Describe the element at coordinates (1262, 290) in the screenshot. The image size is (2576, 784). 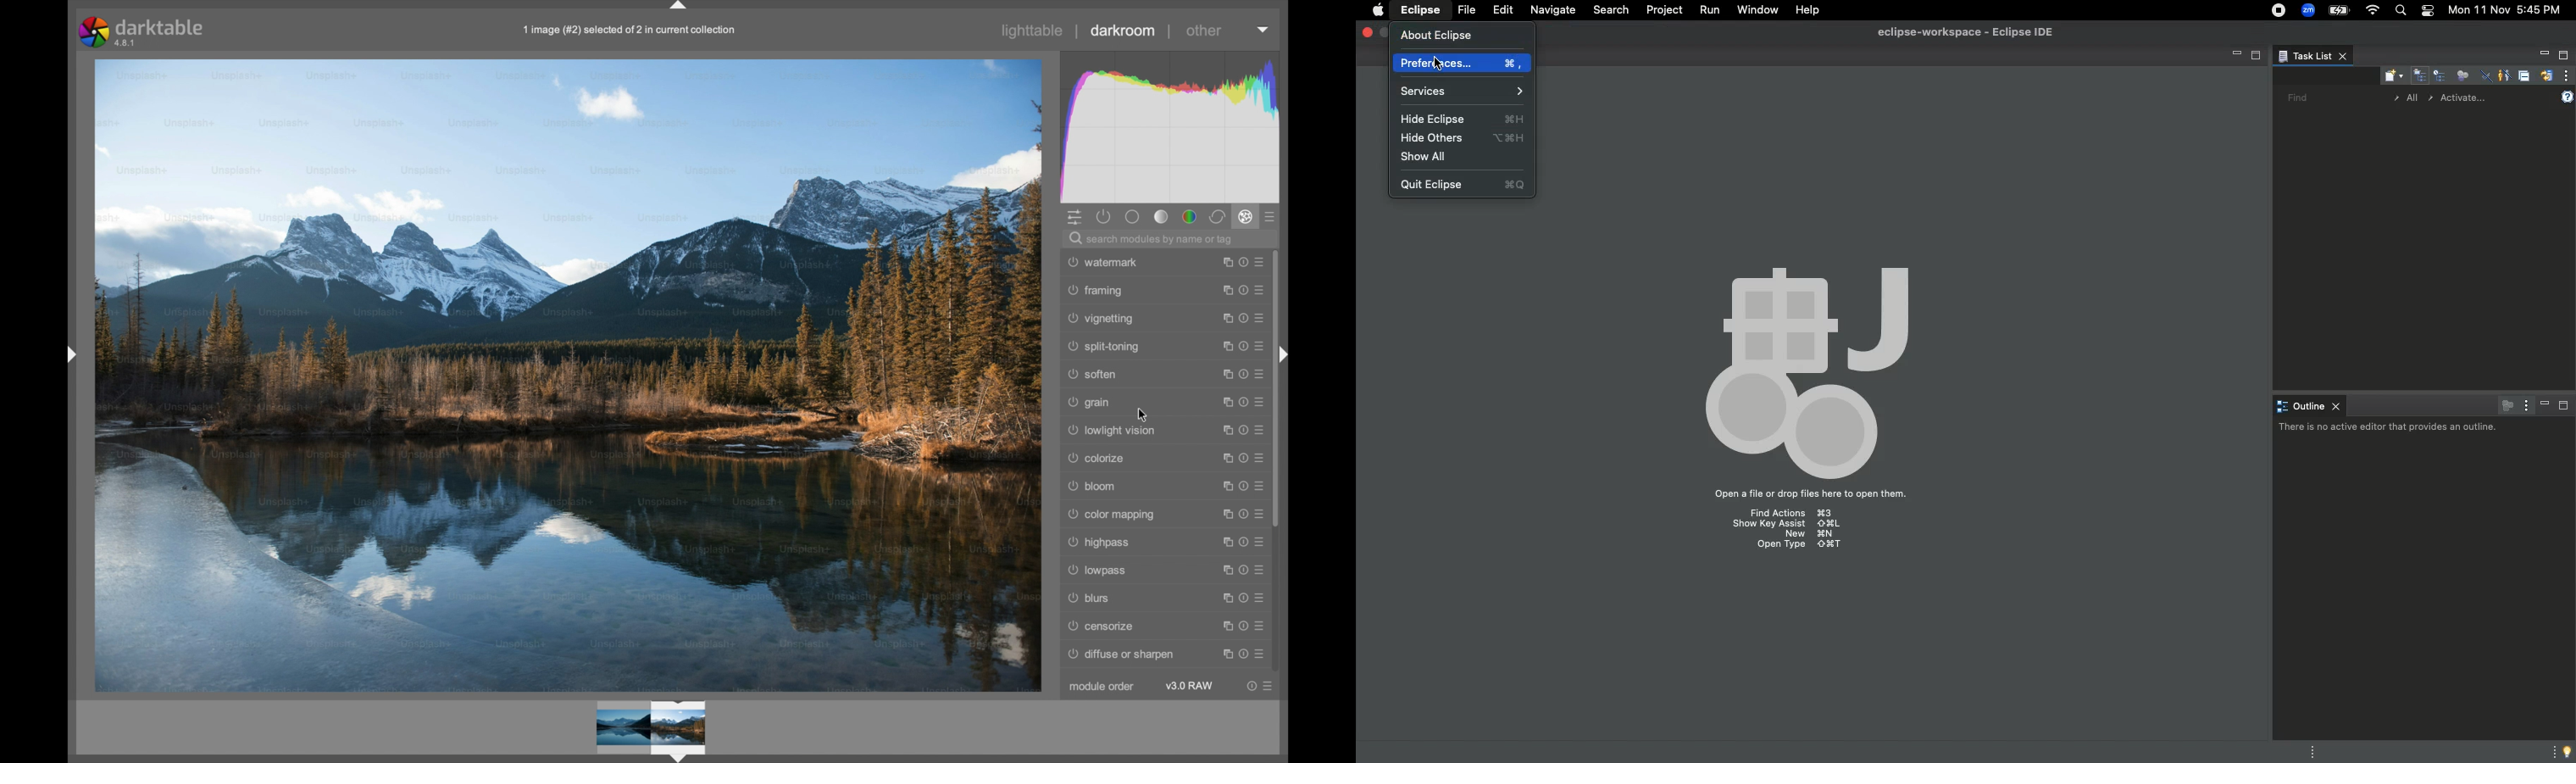
I see `presets` at that location.